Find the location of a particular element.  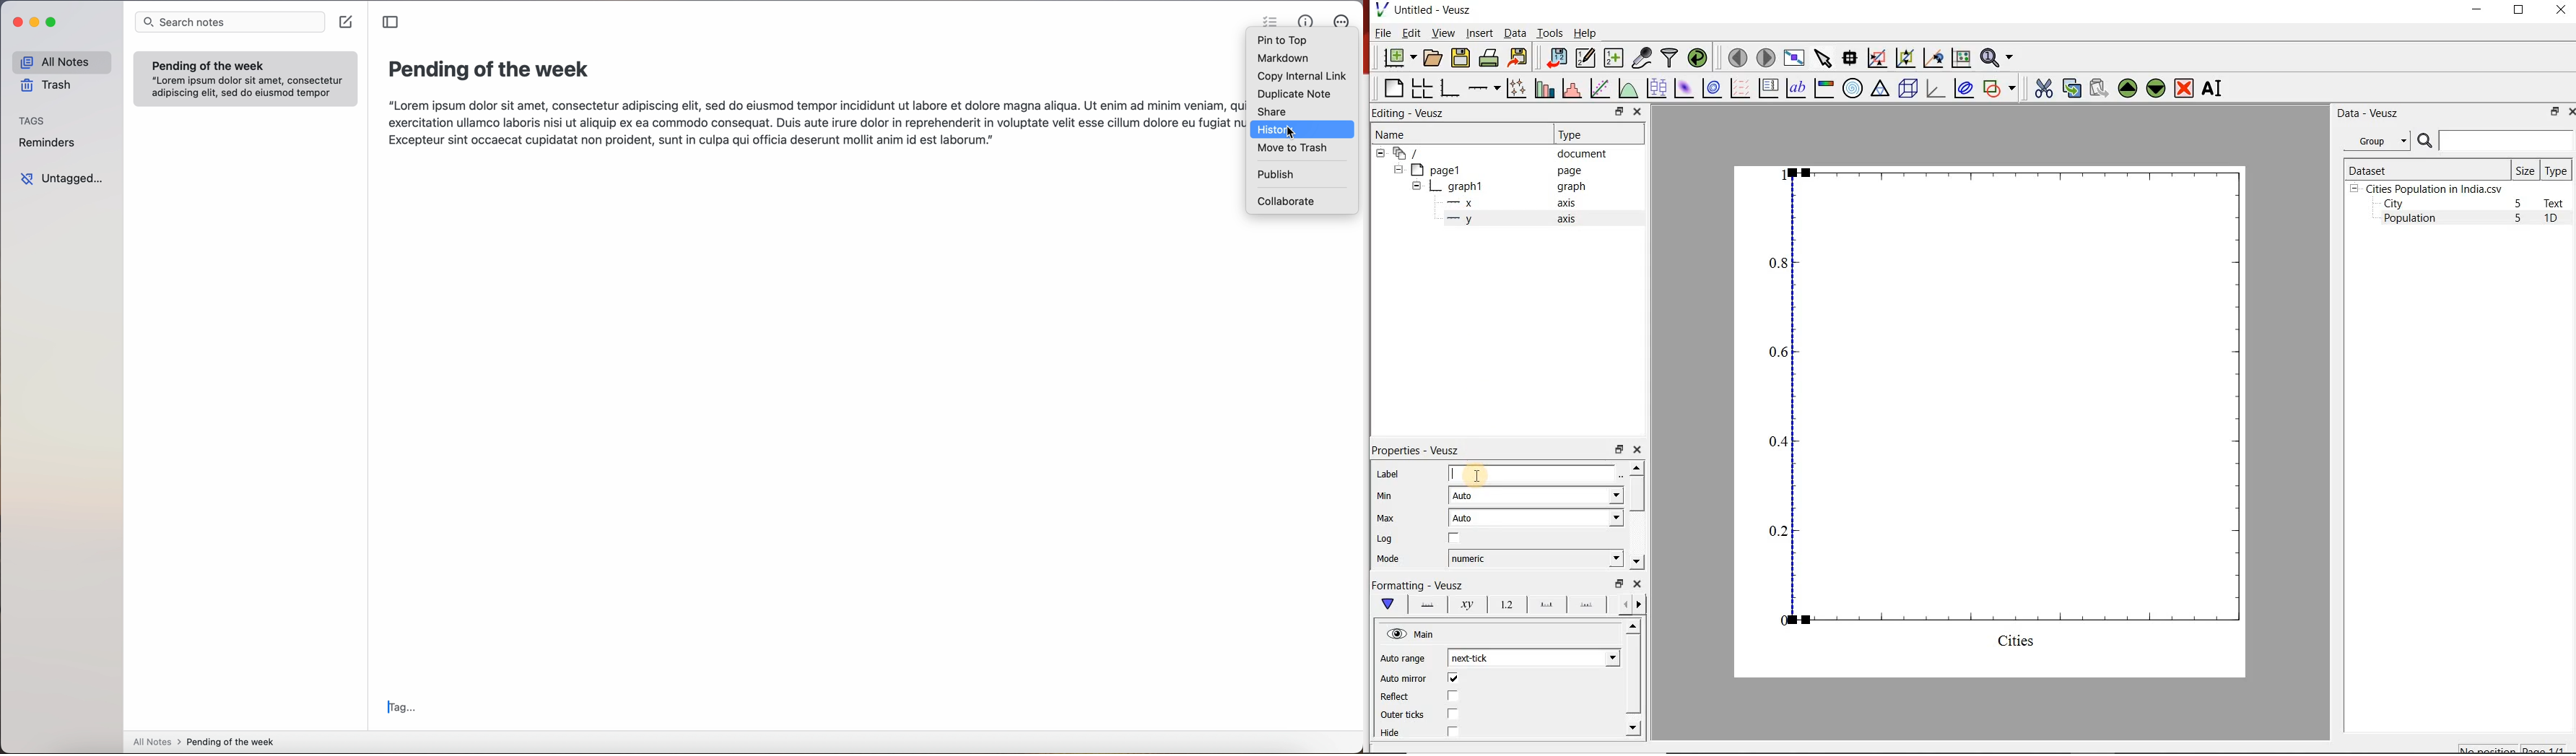

history is located at coordinates (1269, 131).